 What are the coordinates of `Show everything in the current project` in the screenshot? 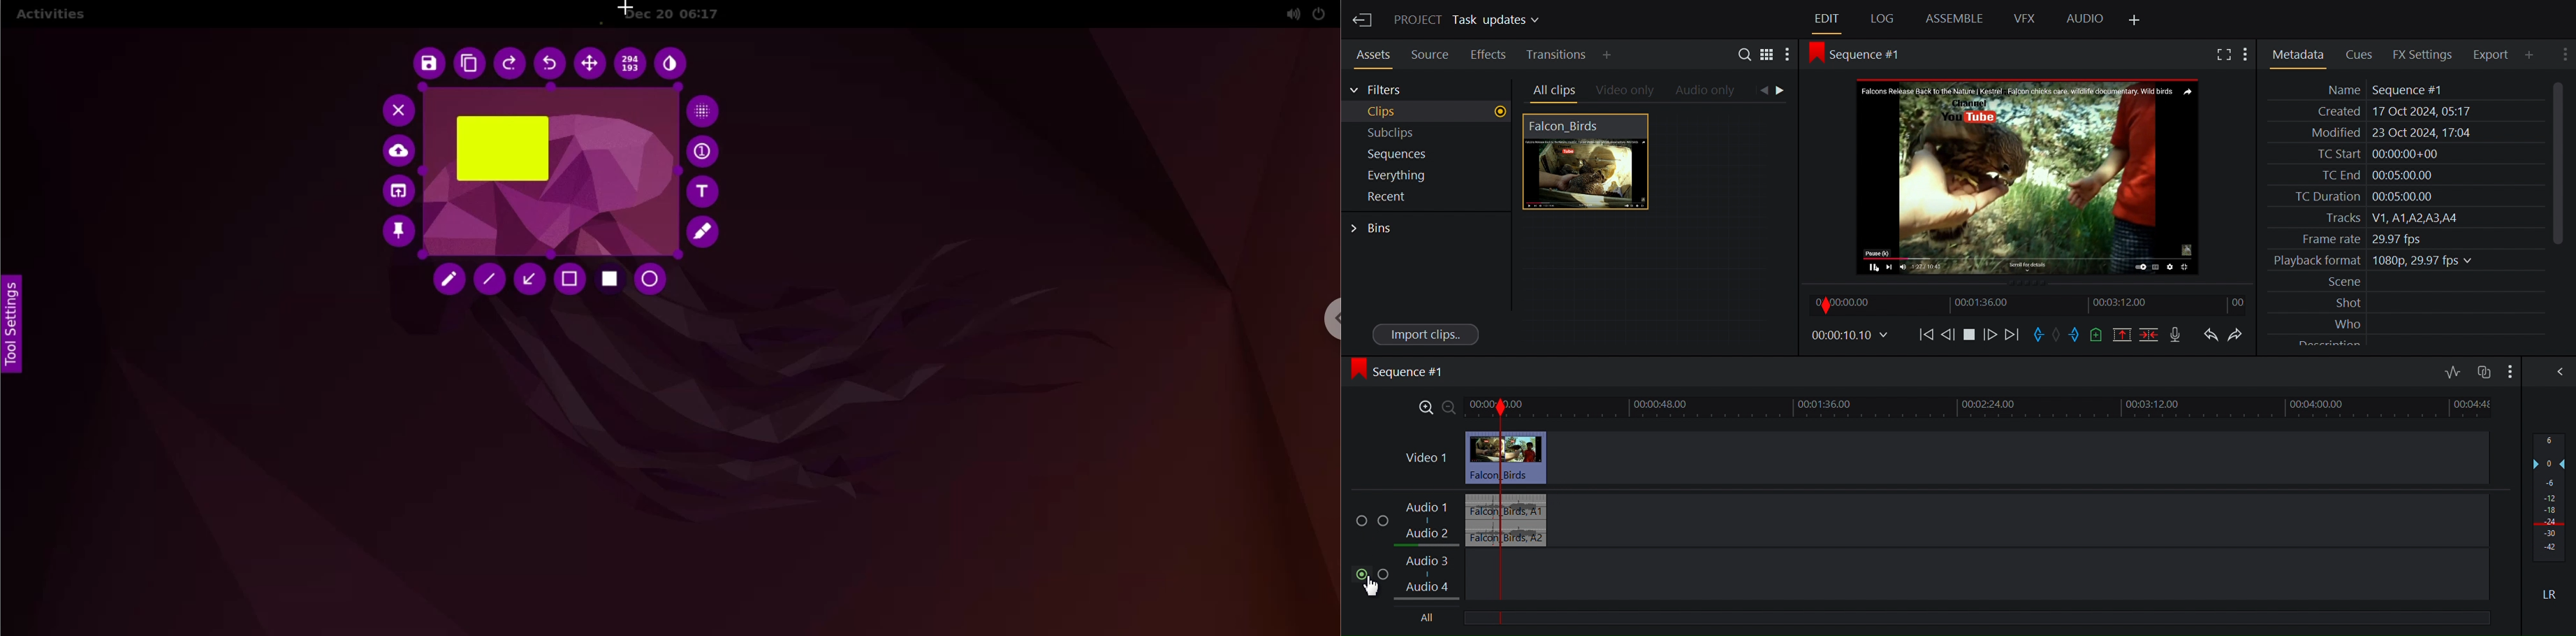 It's located at (1425, 175).